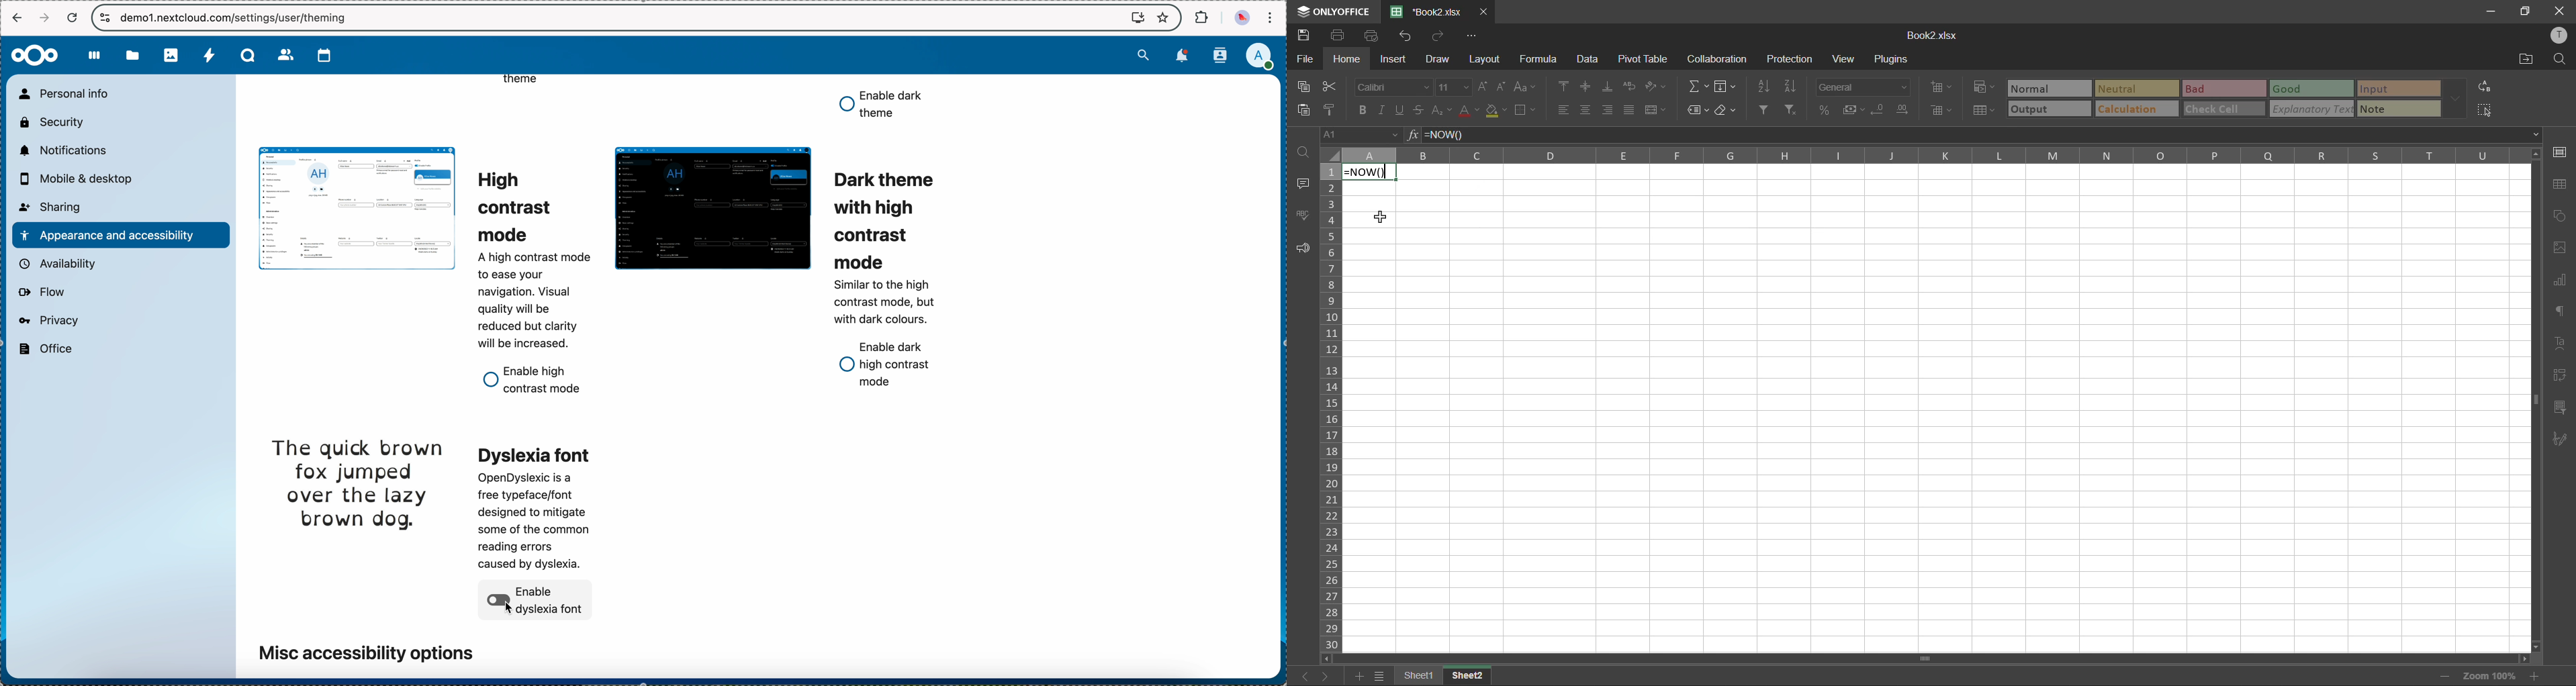 This screenshot has height=700, width=2576. Describe the element at coordinates (1418, 109) in the screenshot. I see `strikethrough` at that location.